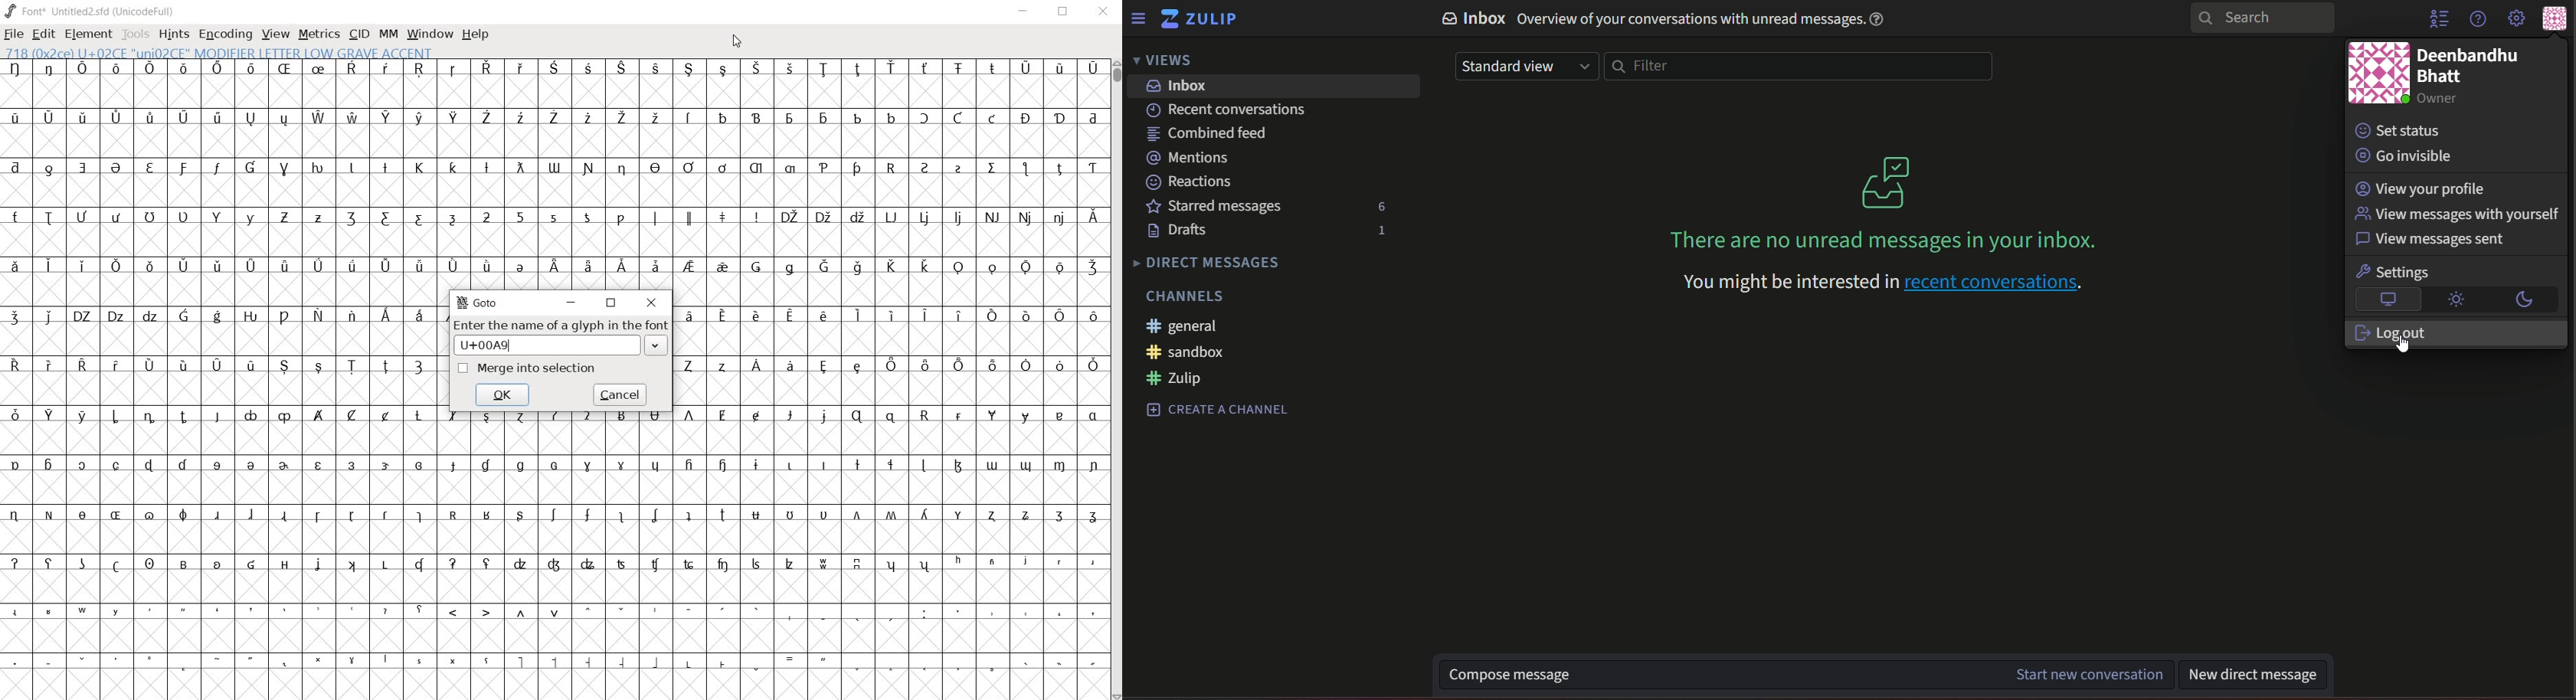 Image resolution: width=2576 pixels, height=700 pixels. Describe the element at coordinates (1137, 18) in the screenshot. I see `menu` at that location.